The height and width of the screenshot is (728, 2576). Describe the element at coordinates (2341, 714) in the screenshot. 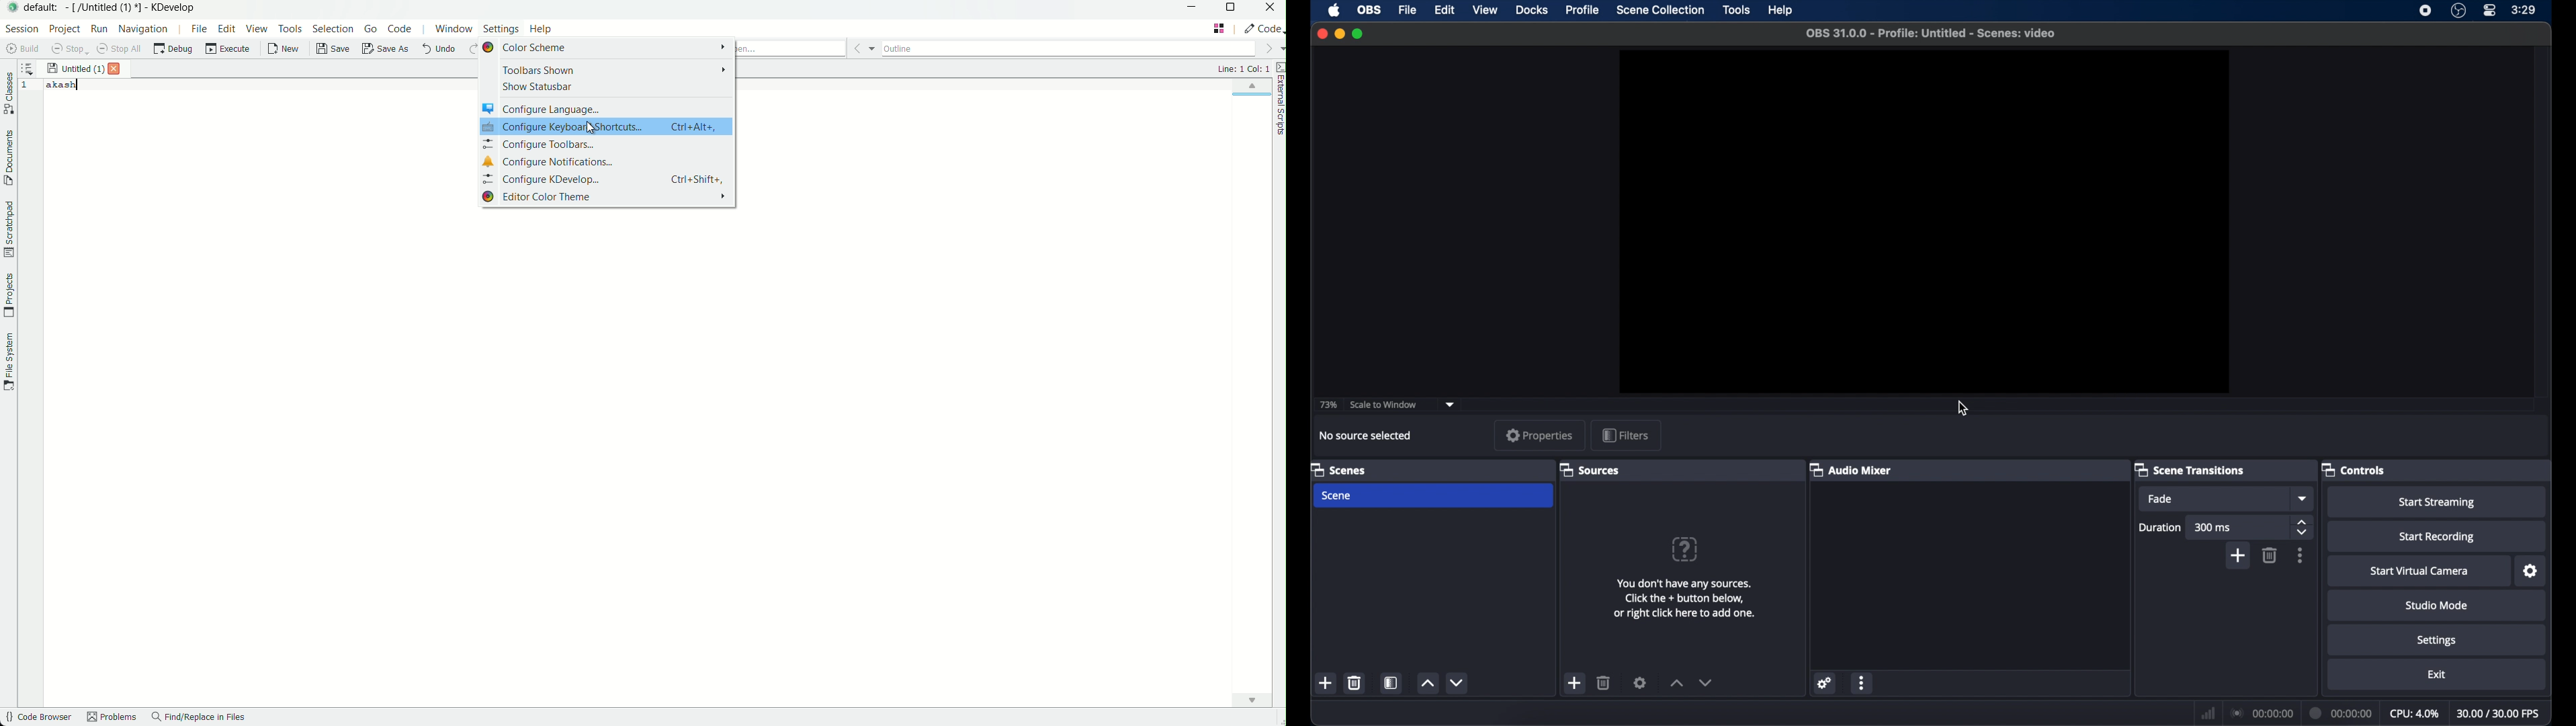

I see `duration` at that location.